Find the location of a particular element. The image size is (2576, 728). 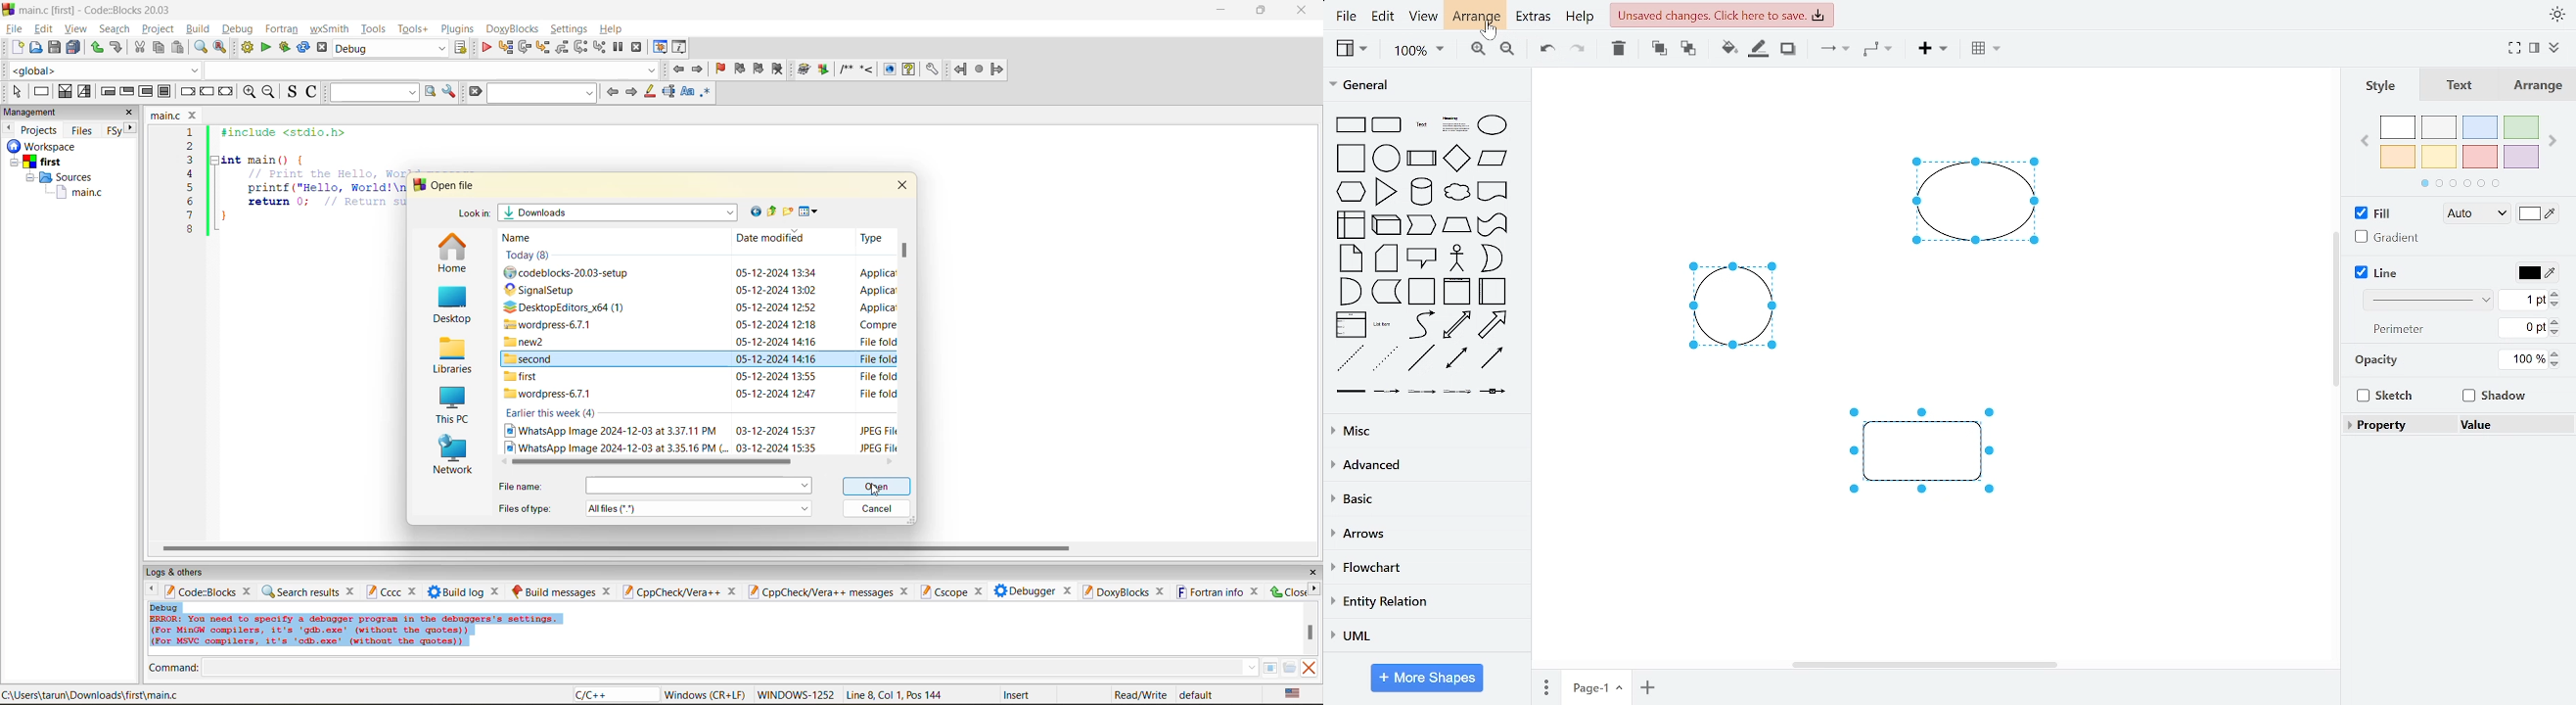

menu is located at coordinates (698, 486).